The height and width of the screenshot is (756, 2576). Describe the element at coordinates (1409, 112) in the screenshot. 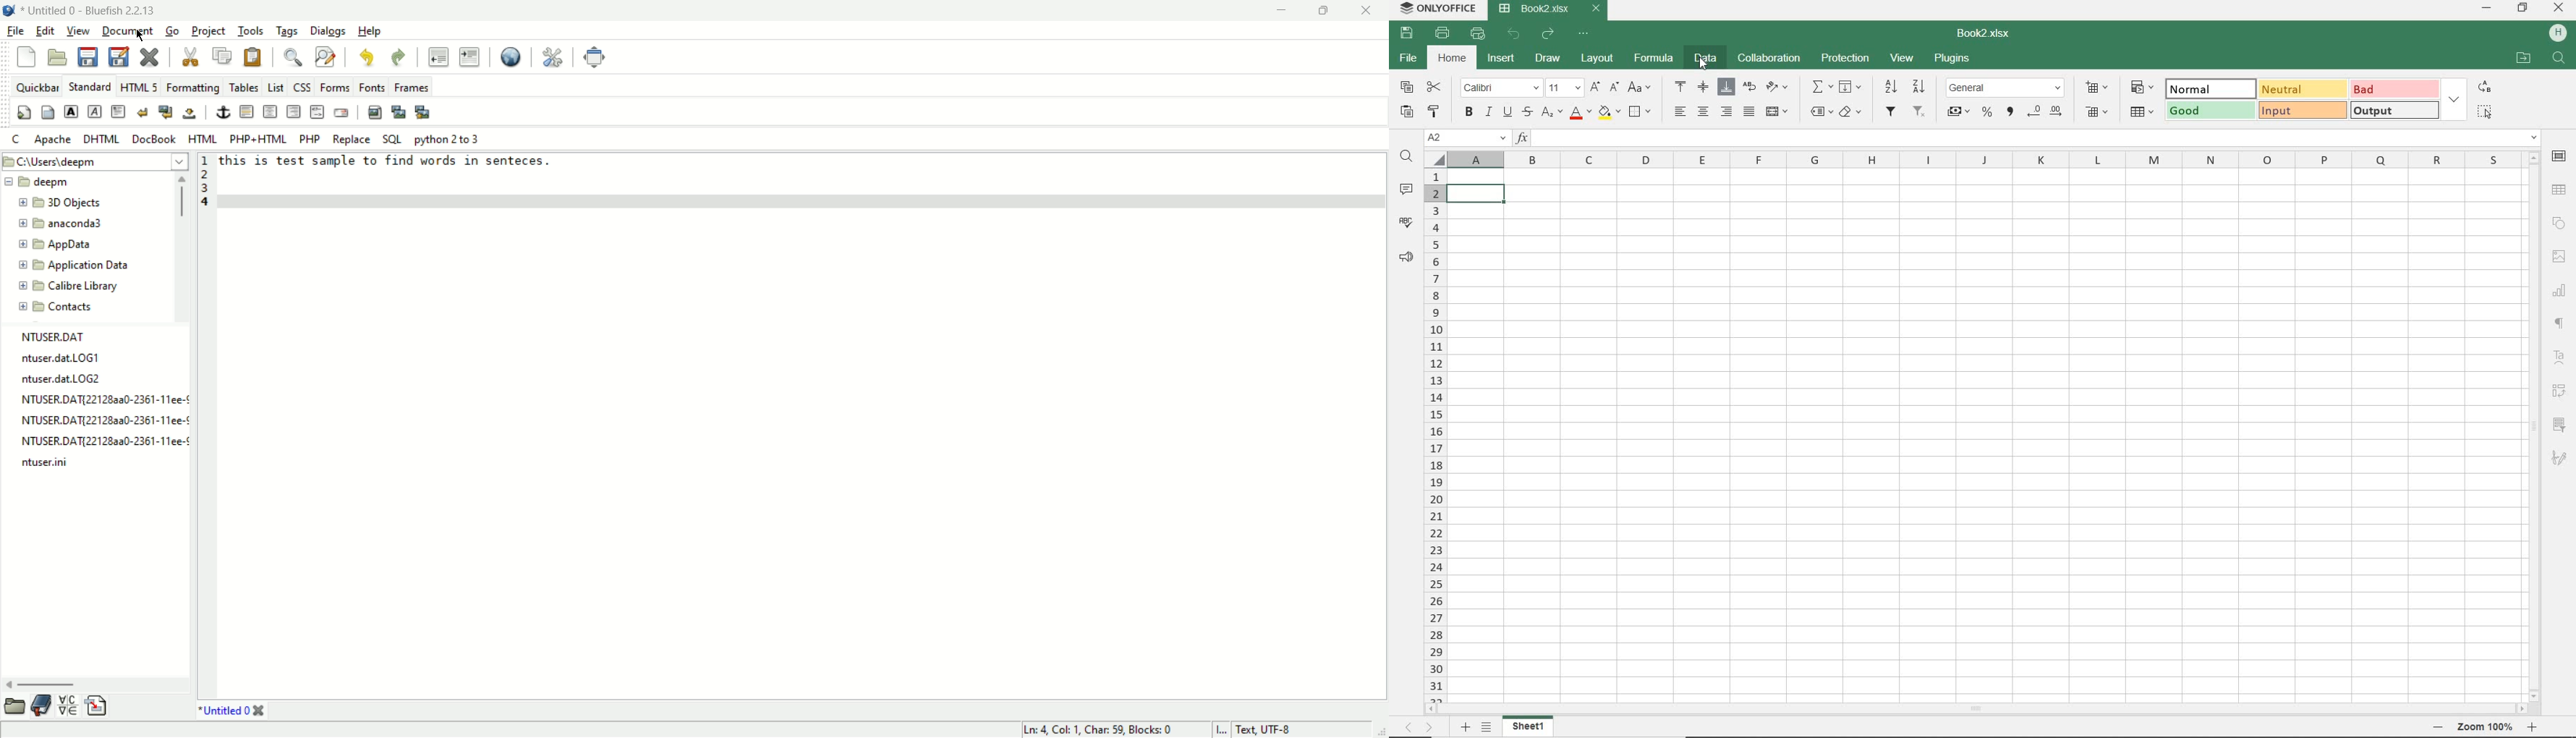

I see `PASTE` at that location.